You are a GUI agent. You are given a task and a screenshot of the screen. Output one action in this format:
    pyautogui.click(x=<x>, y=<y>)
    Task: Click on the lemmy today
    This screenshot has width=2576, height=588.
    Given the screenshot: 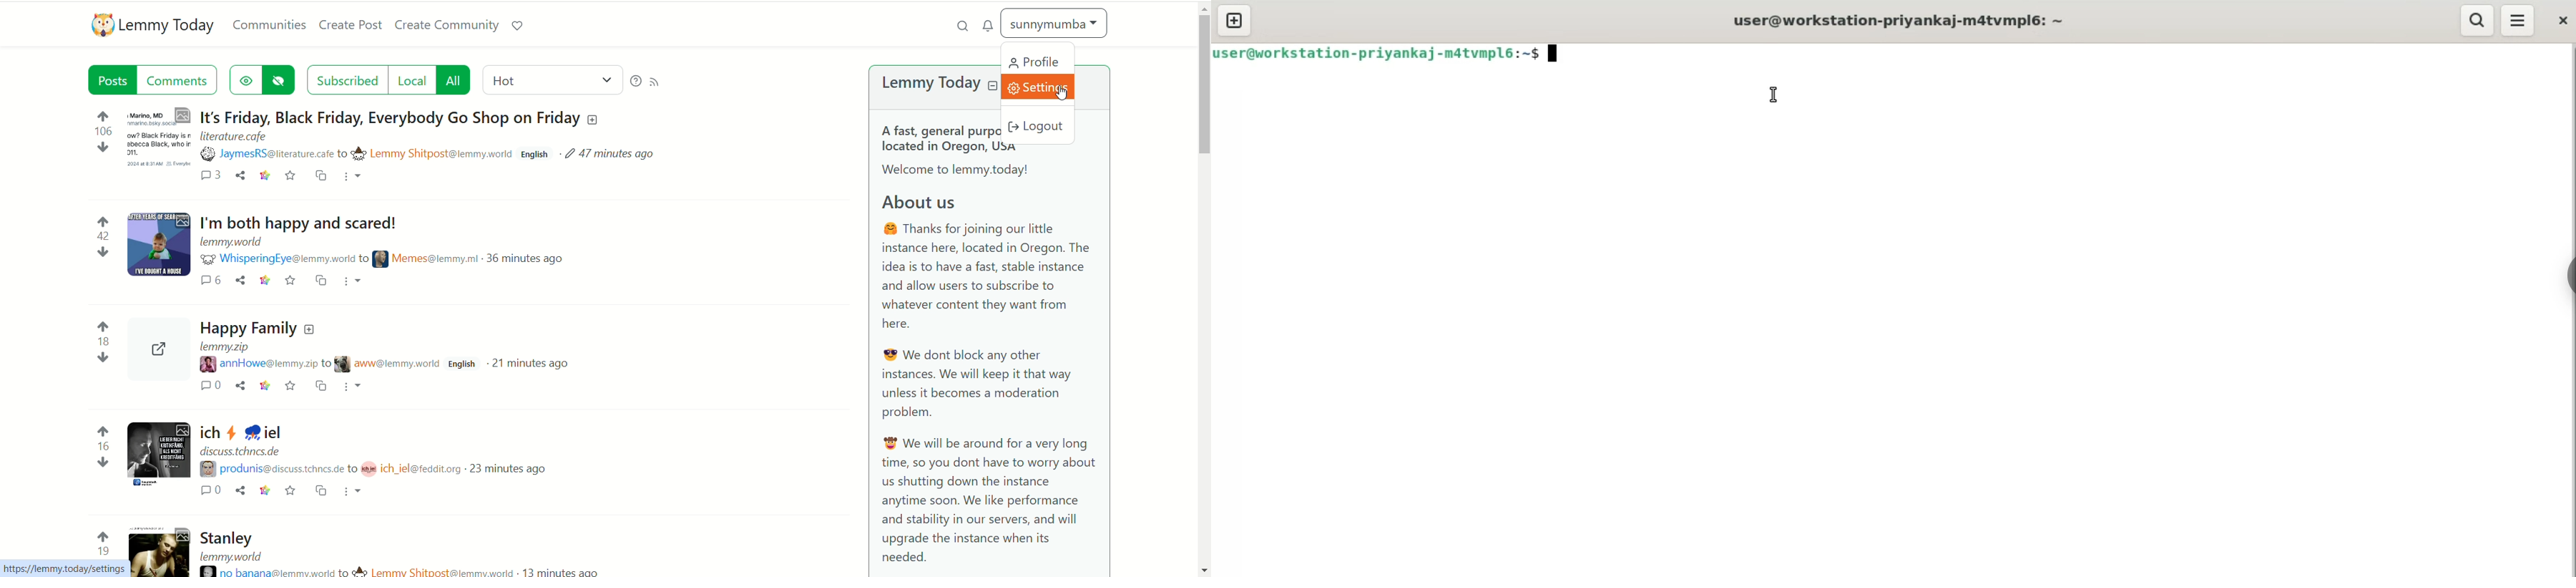 What is the action you would take?
    pyautogui.click(x=929, y=84)
    